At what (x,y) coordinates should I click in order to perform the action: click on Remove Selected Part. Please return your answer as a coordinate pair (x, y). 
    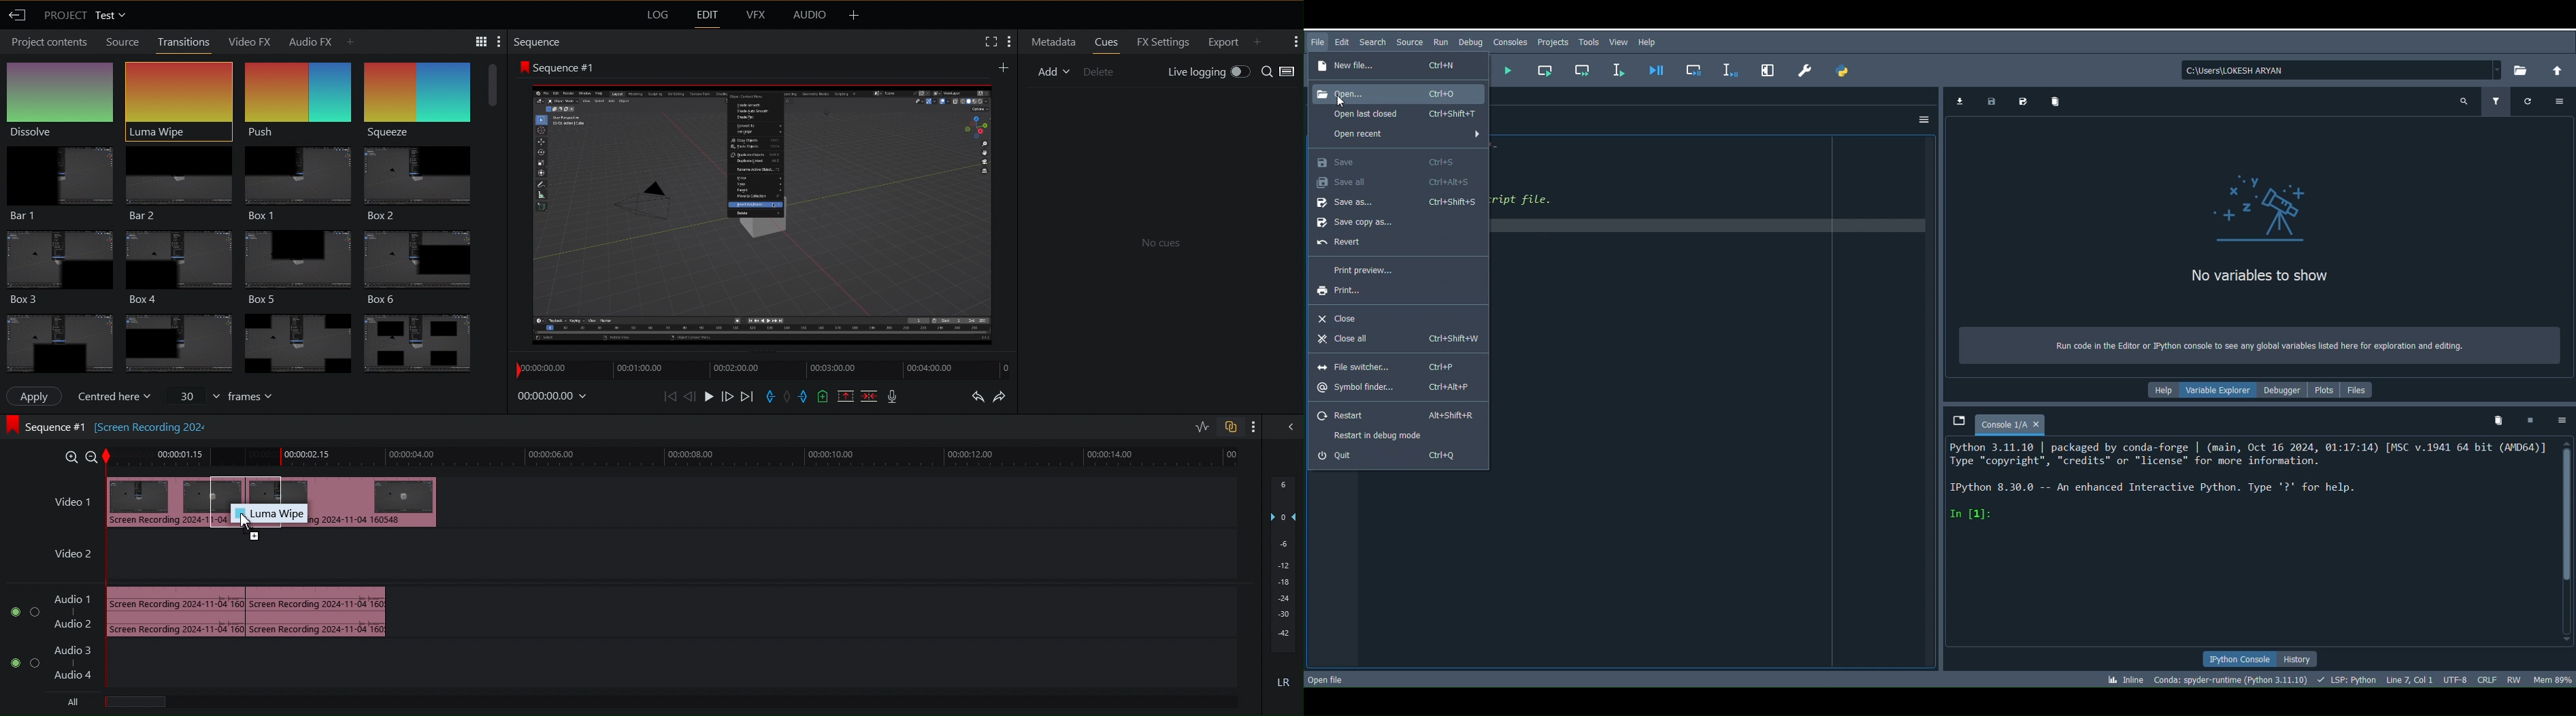
    Looking at the image, I should click on (846, 396).